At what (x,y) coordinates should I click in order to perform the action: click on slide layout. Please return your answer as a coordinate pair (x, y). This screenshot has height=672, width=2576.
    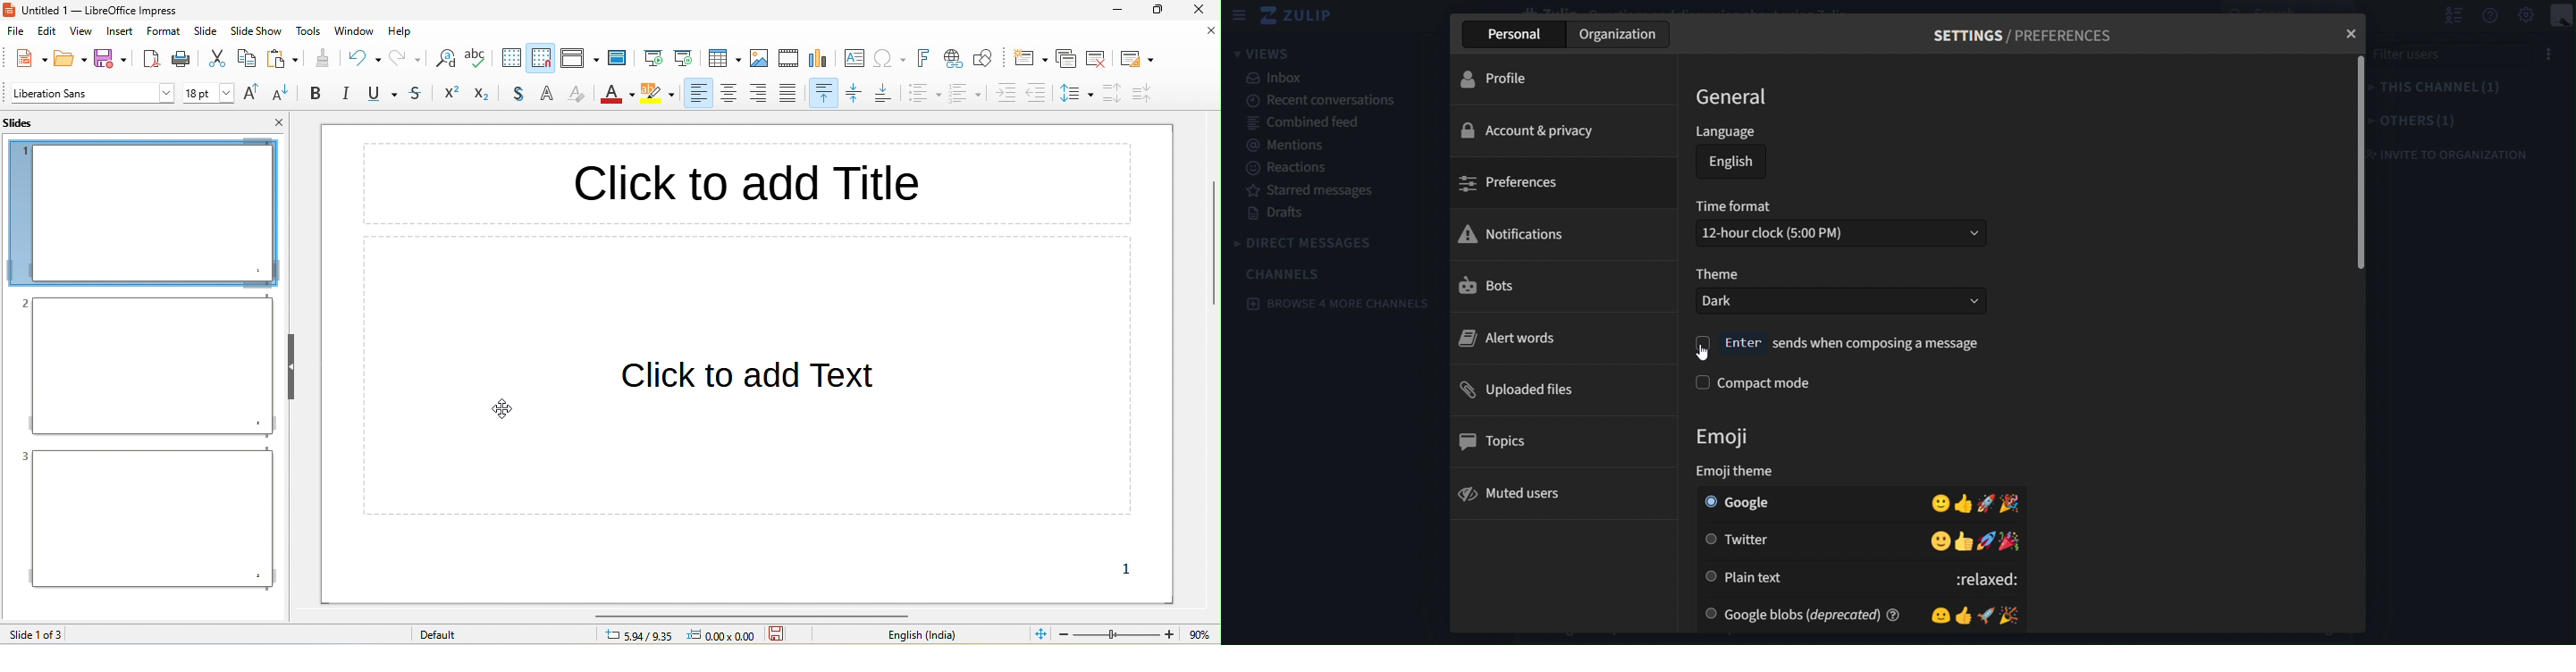
    Looking at the image, I should click on (1138, 57).